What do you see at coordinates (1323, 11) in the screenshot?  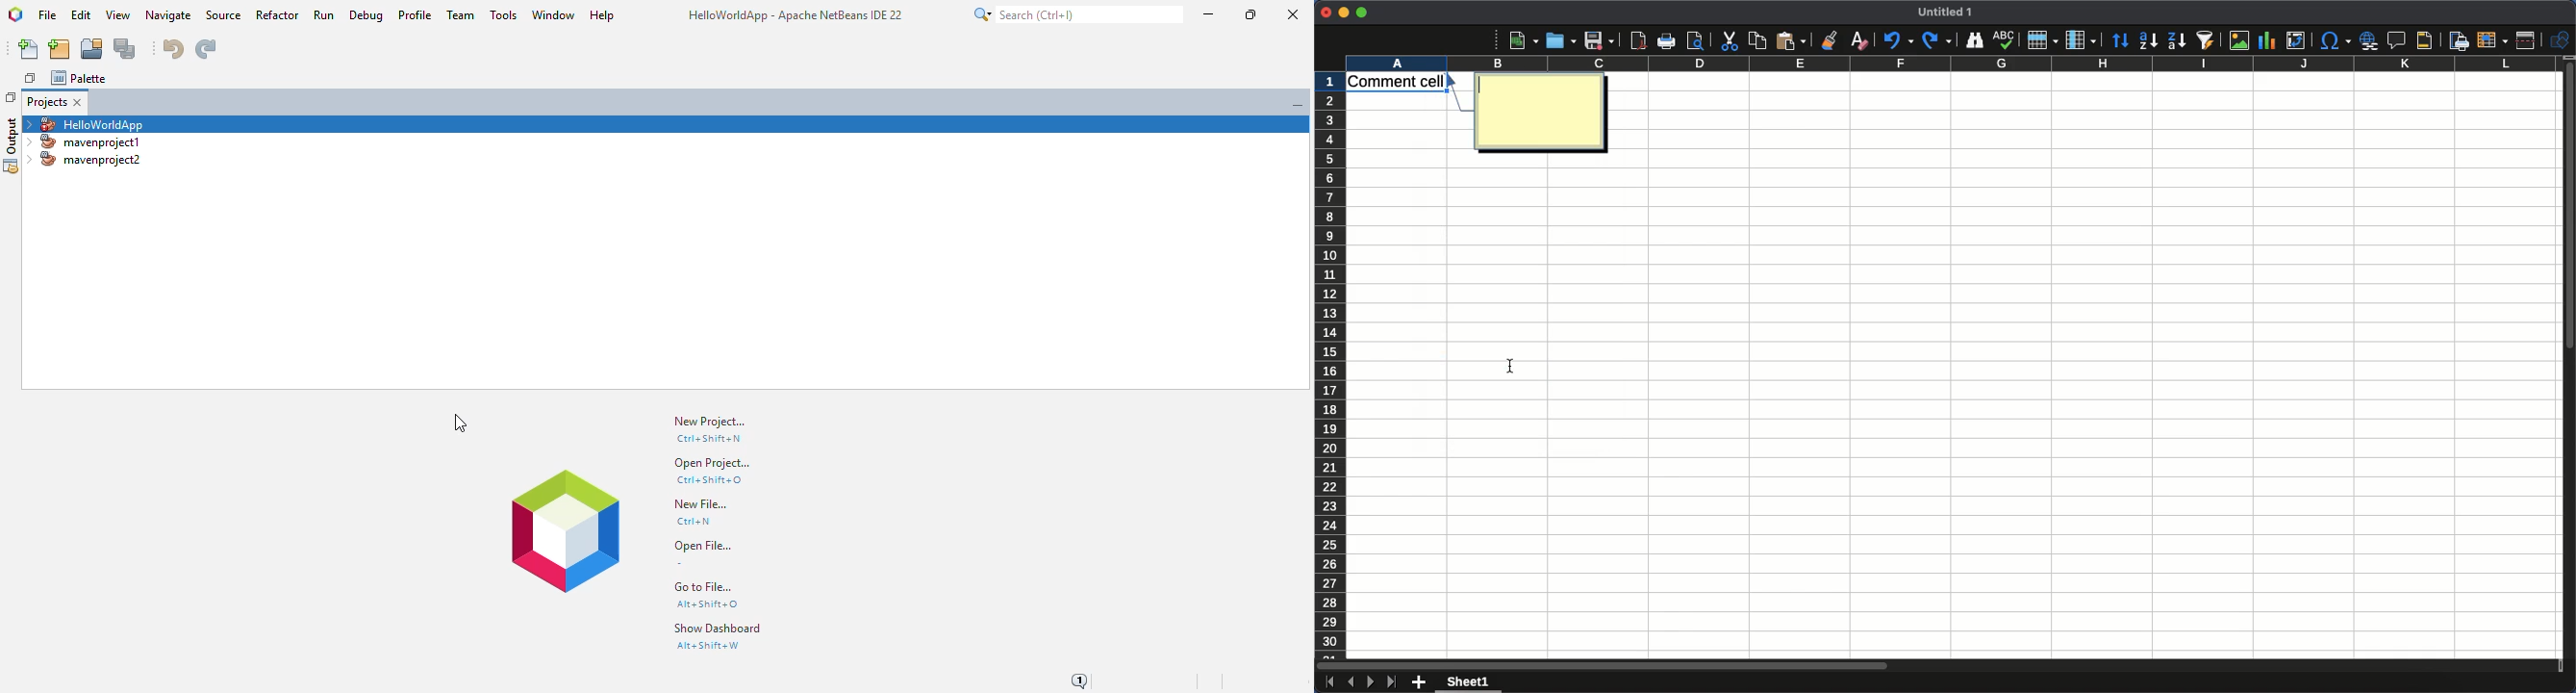 I see `Close` at bounding box center [1323, 11].